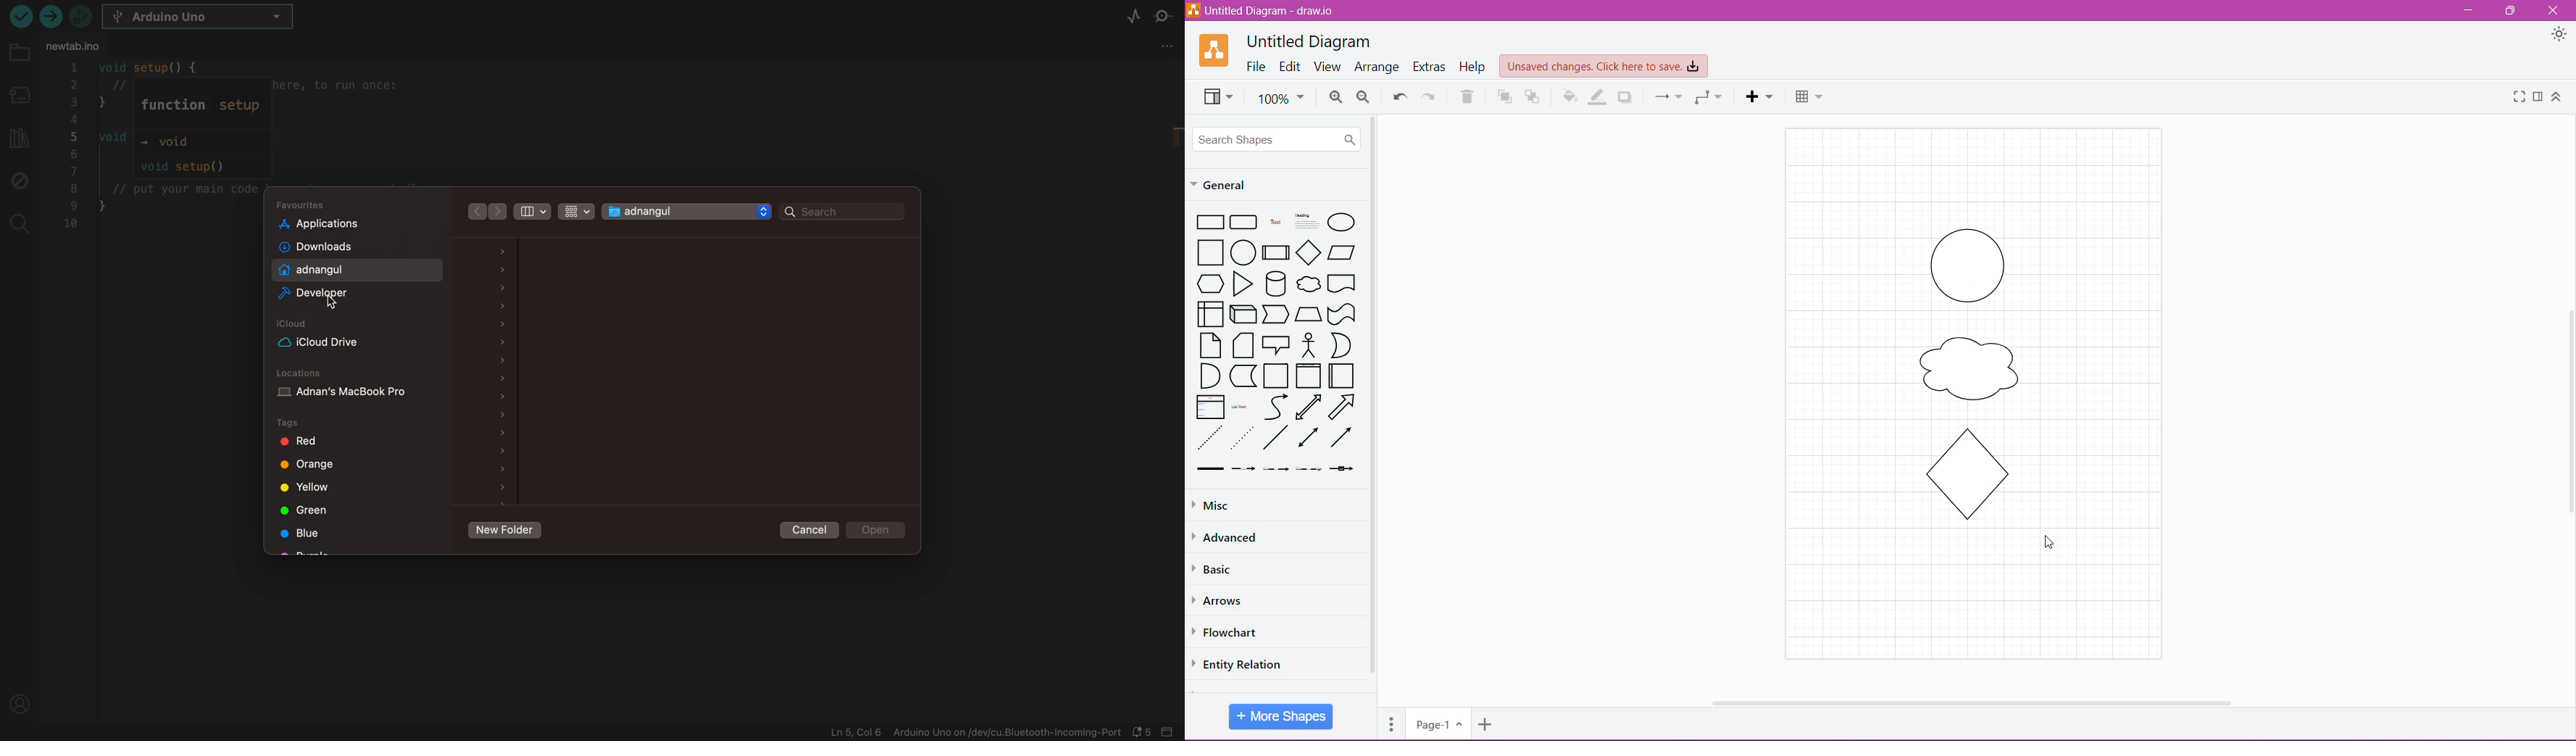 This screenshot has width=2576, height=756. I want to click on library manager, so click(17, 135).